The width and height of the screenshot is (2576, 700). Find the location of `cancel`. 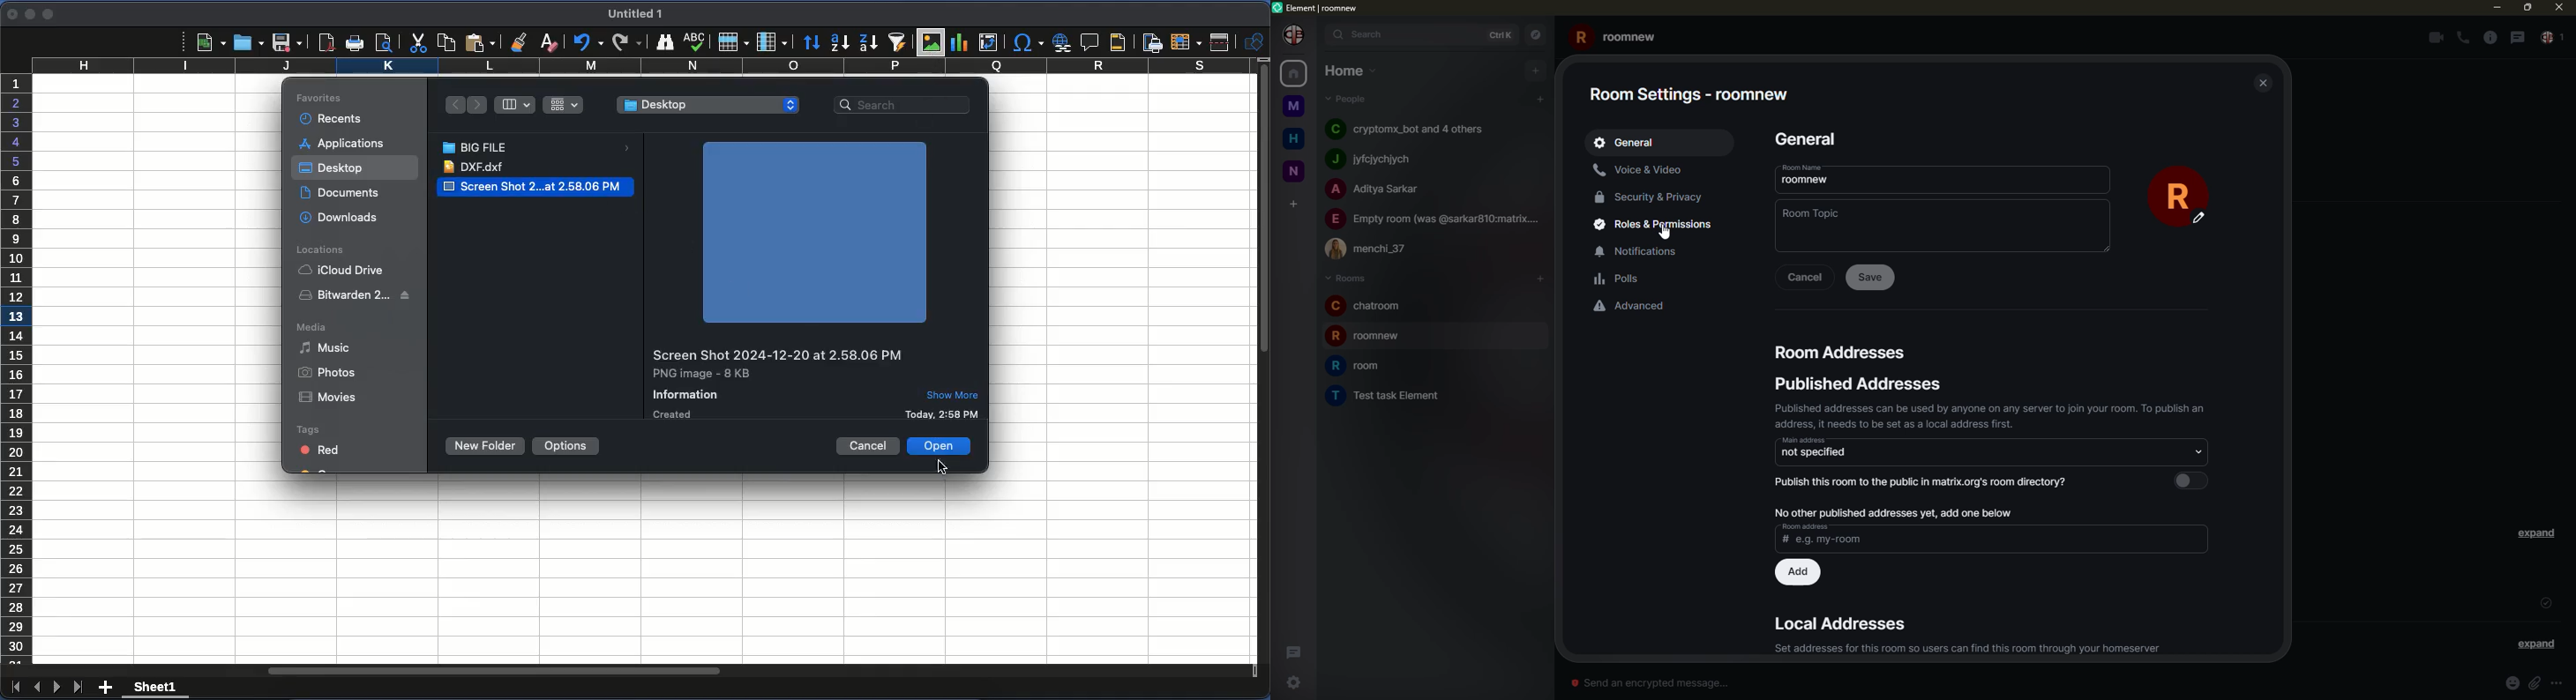

cancel is located at coordinates (866, 448).